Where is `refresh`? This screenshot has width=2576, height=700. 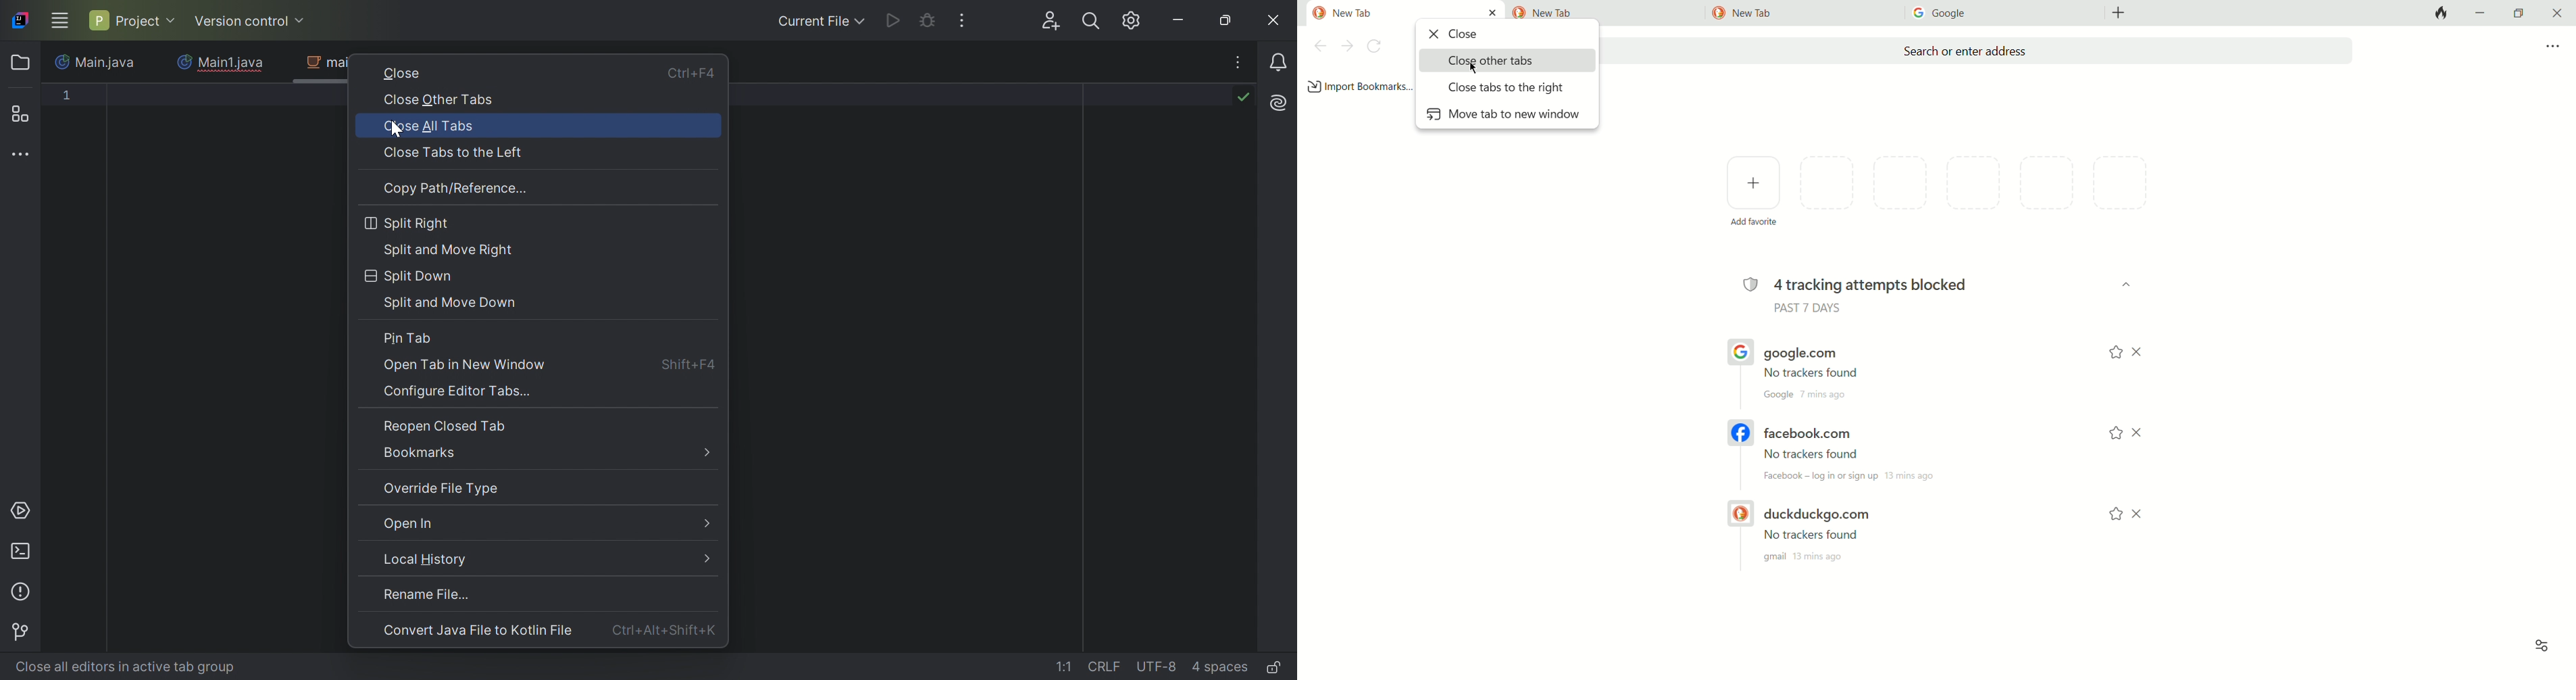
refresh is located at coordinates (1376, 47).